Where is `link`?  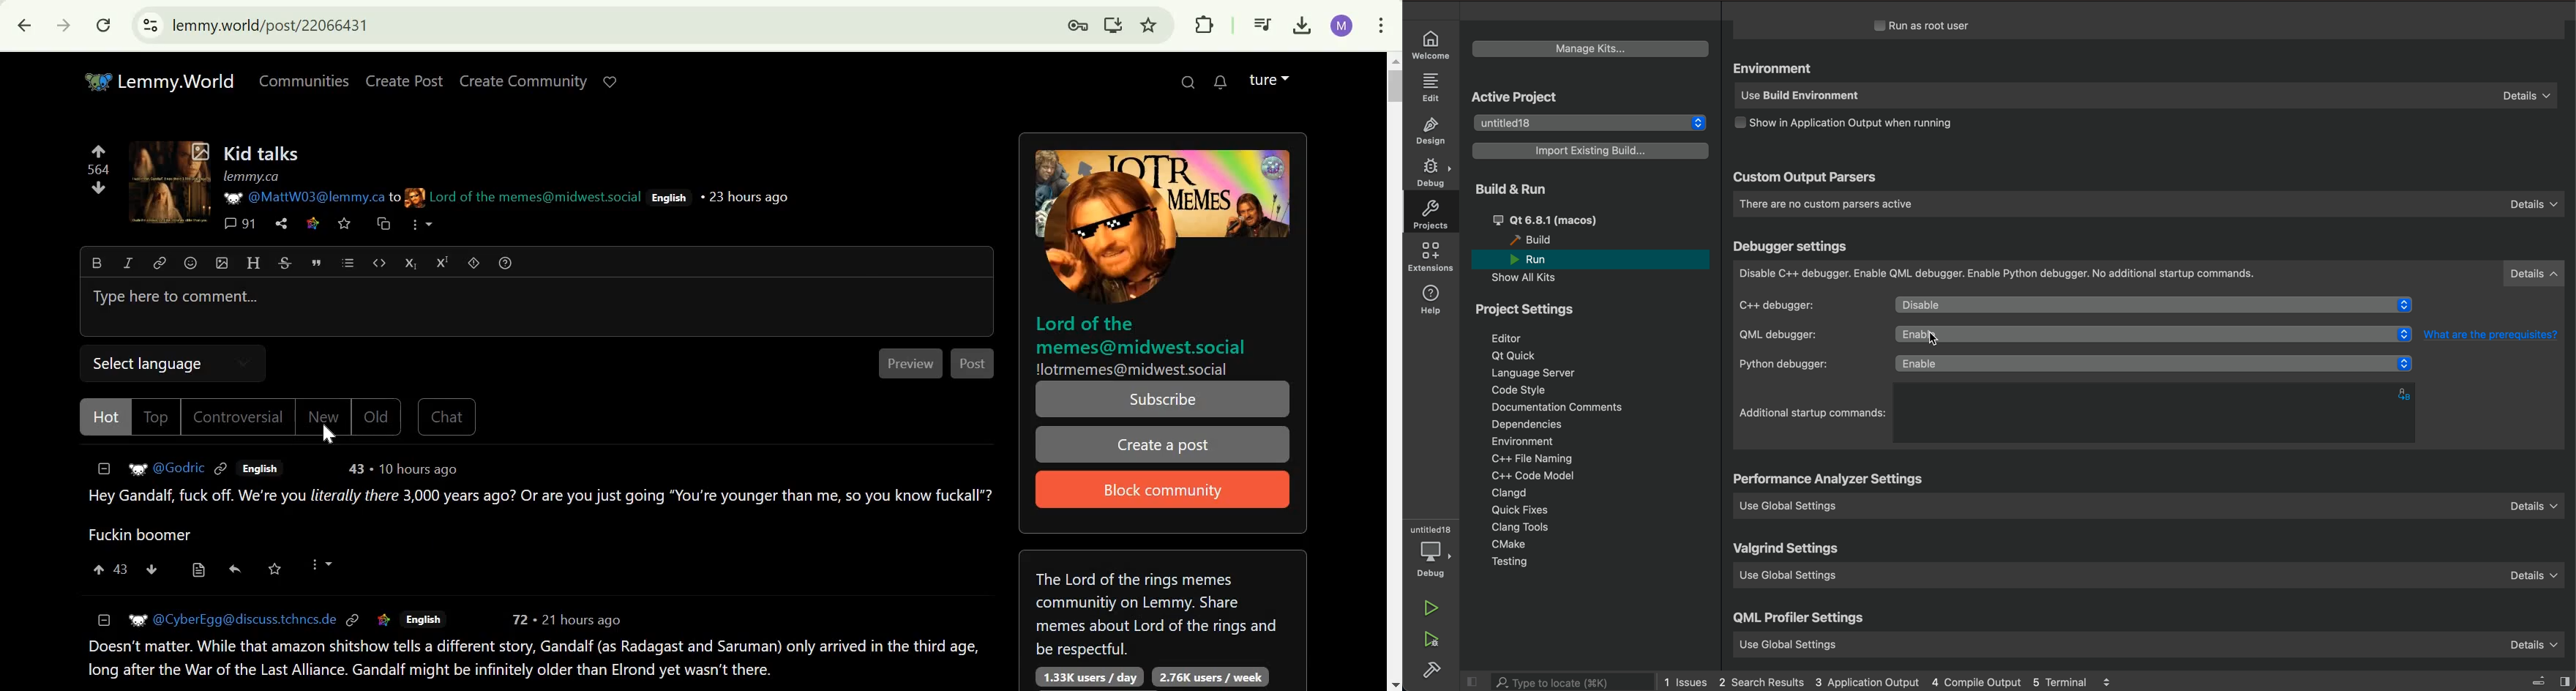 link is located at coordinates (314, 223).